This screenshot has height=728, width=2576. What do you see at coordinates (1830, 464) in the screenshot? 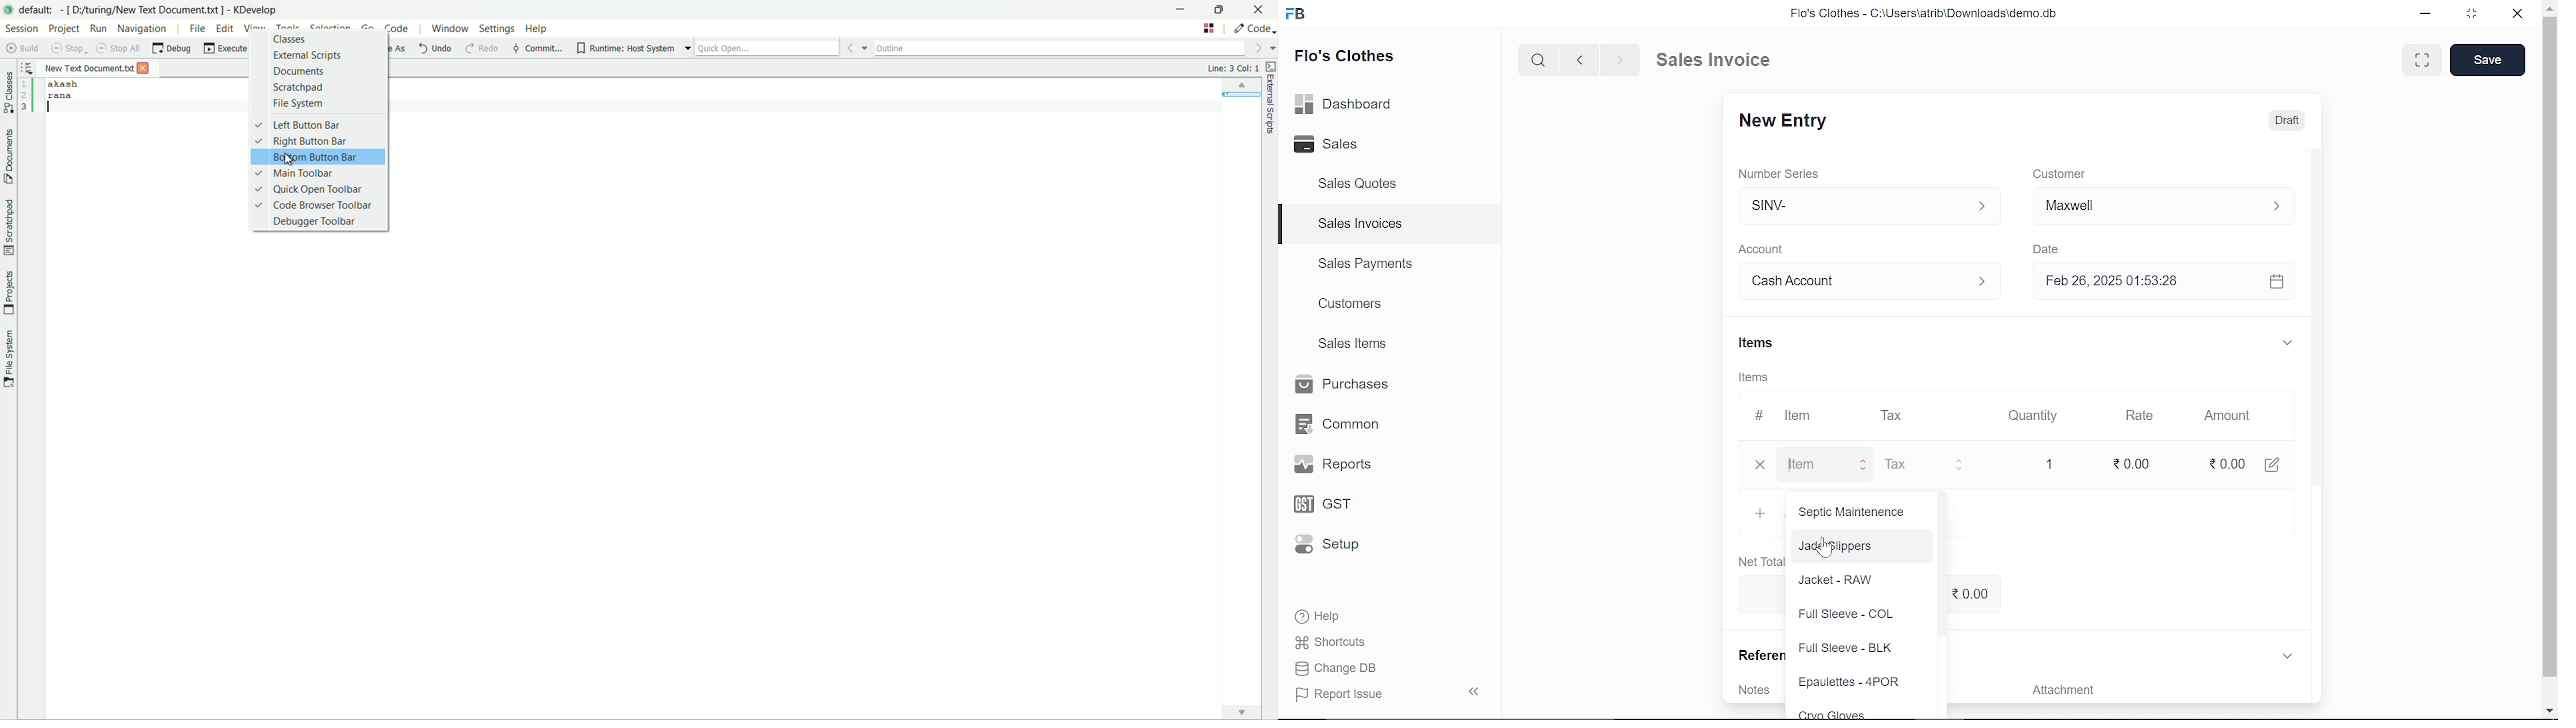
I see `Item ` at bounding box center [1830, 464].